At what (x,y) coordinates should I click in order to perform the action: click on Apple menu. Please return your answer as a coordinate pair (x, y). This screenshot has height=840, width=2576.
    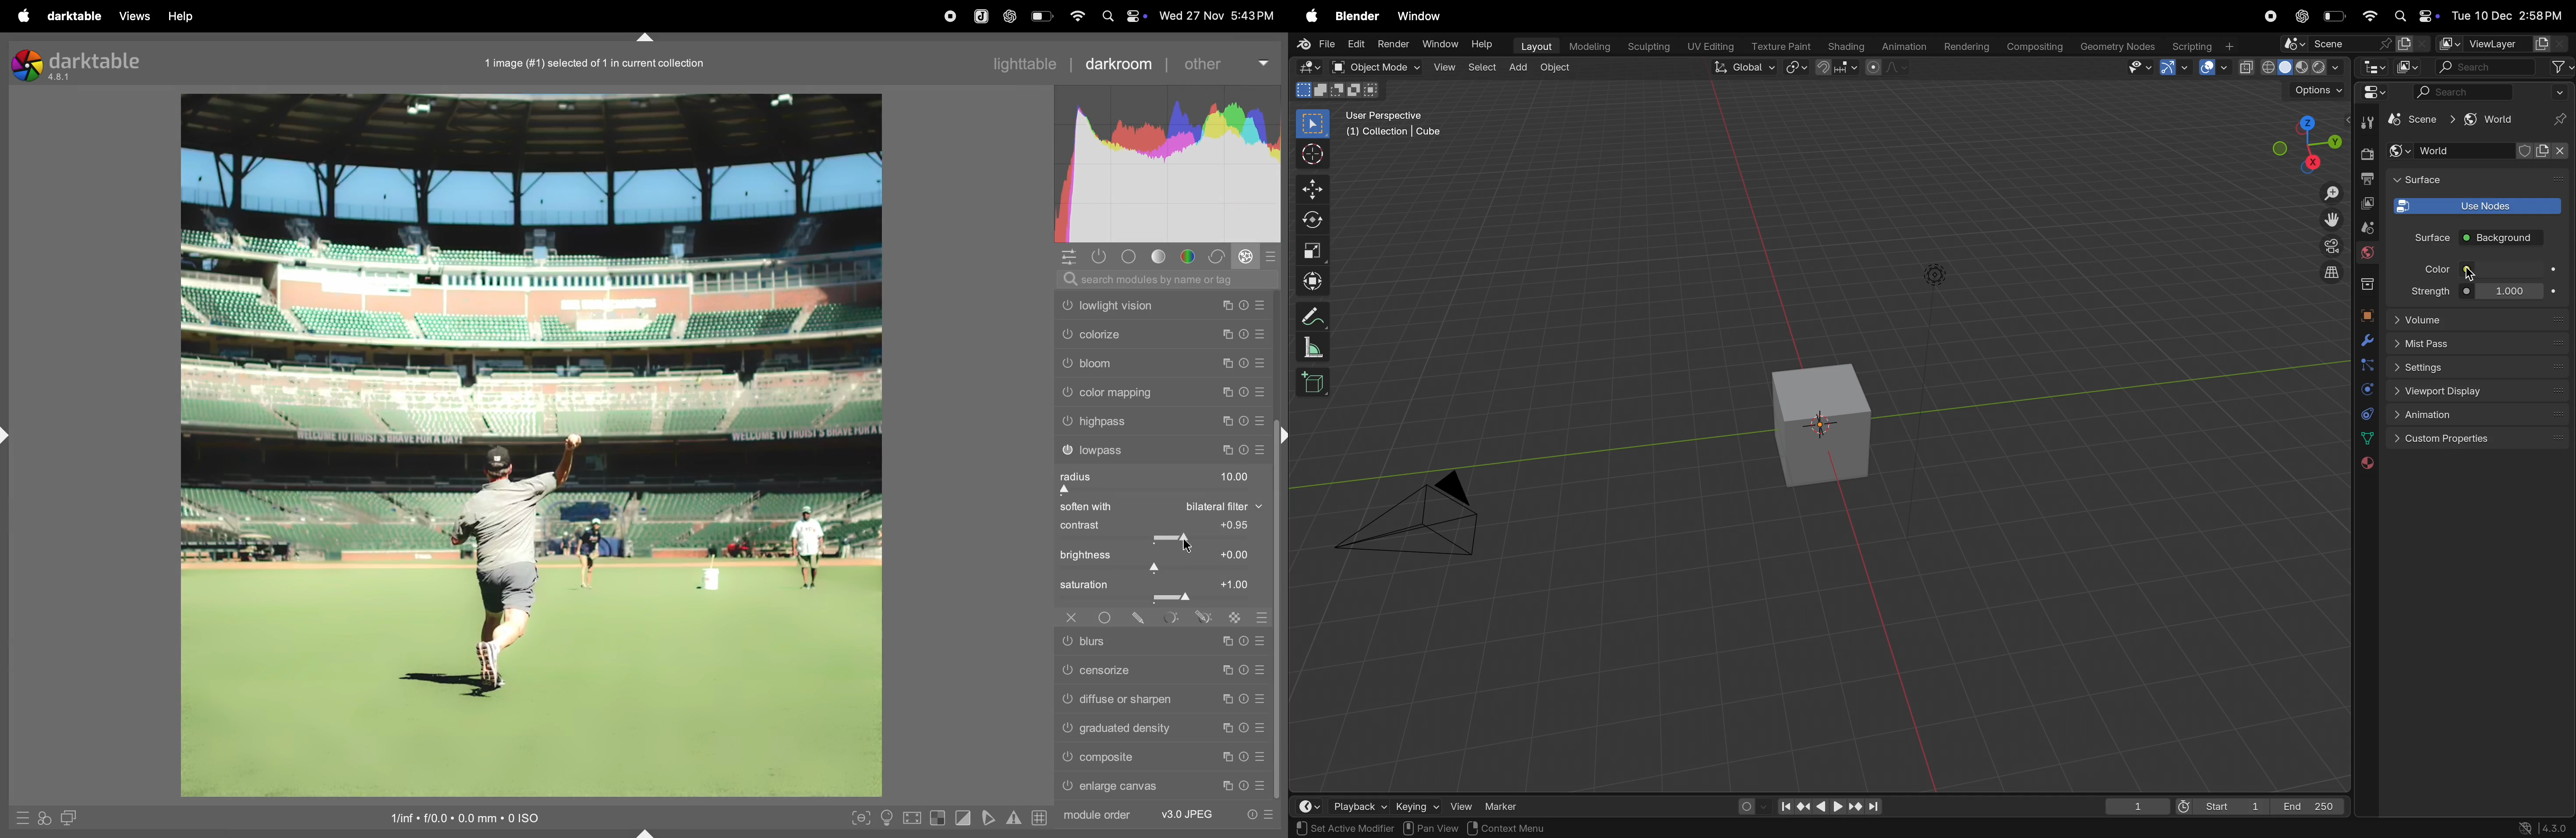
    Looking at the image, I should click on (23, 16).